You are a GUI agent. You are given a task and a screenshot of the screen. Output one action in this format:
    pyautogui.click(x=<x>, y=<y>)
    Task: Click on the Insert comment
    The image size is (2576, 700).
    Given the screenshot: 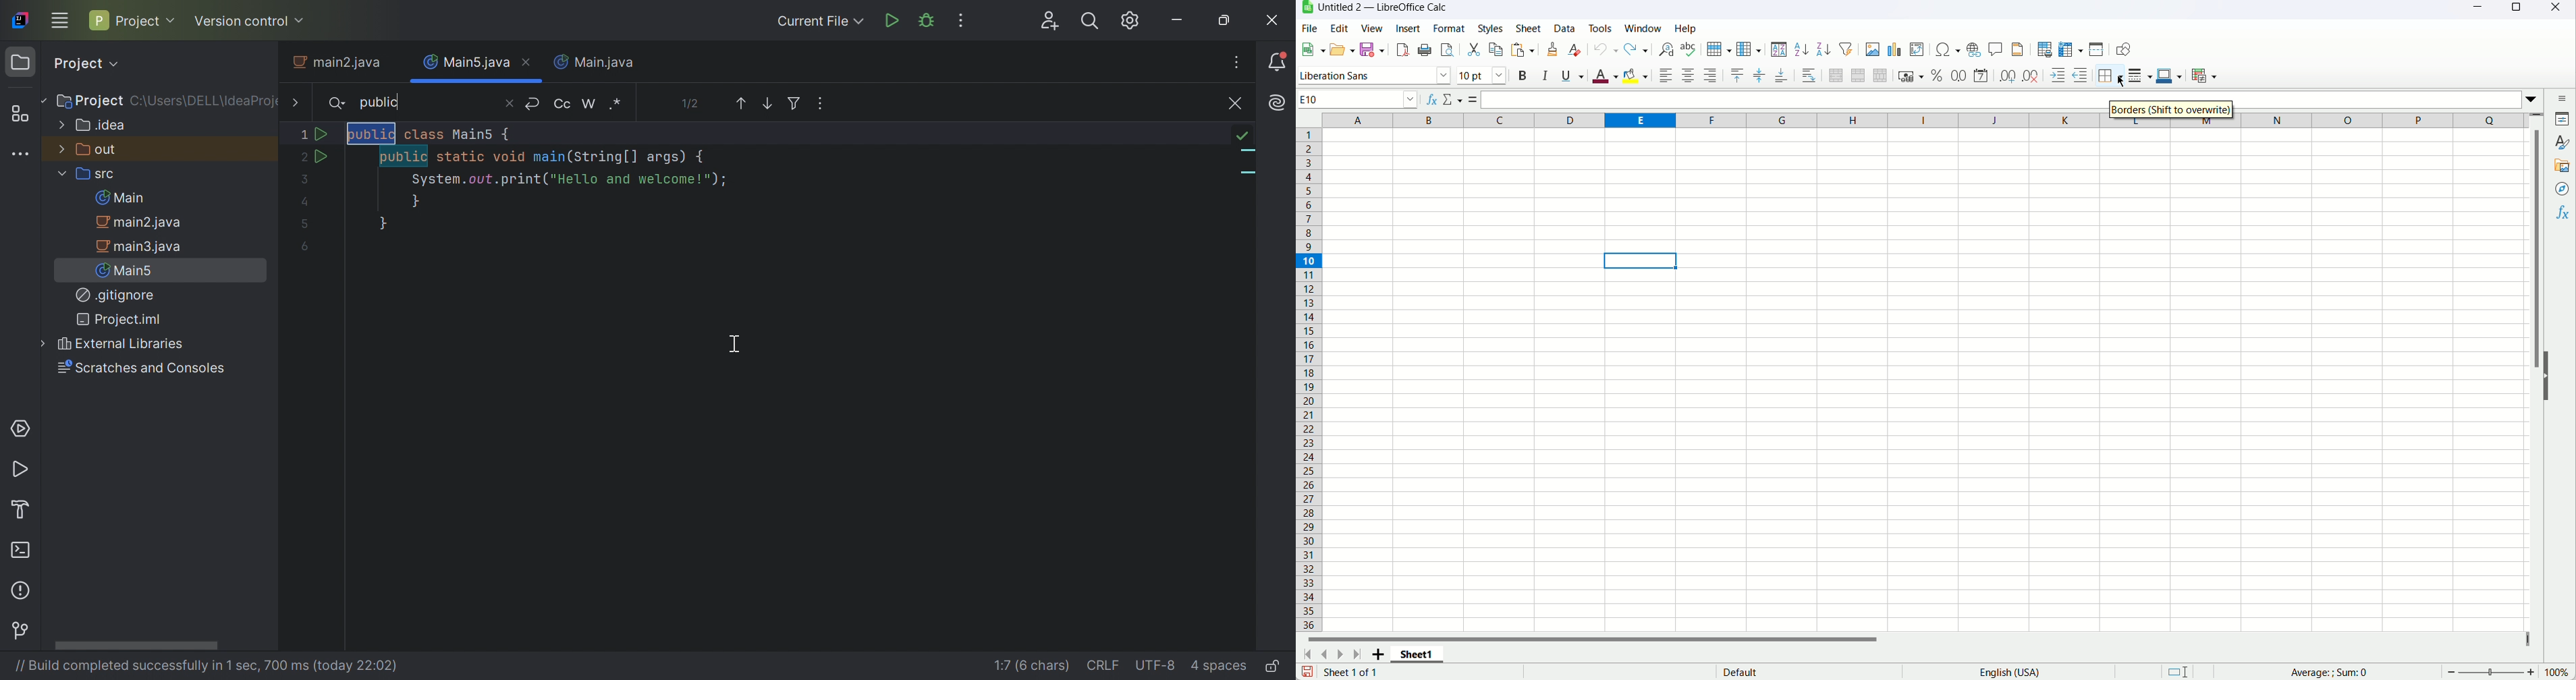 What is the action you would take?
    pyautogui.click(x=1995, y=49)
    